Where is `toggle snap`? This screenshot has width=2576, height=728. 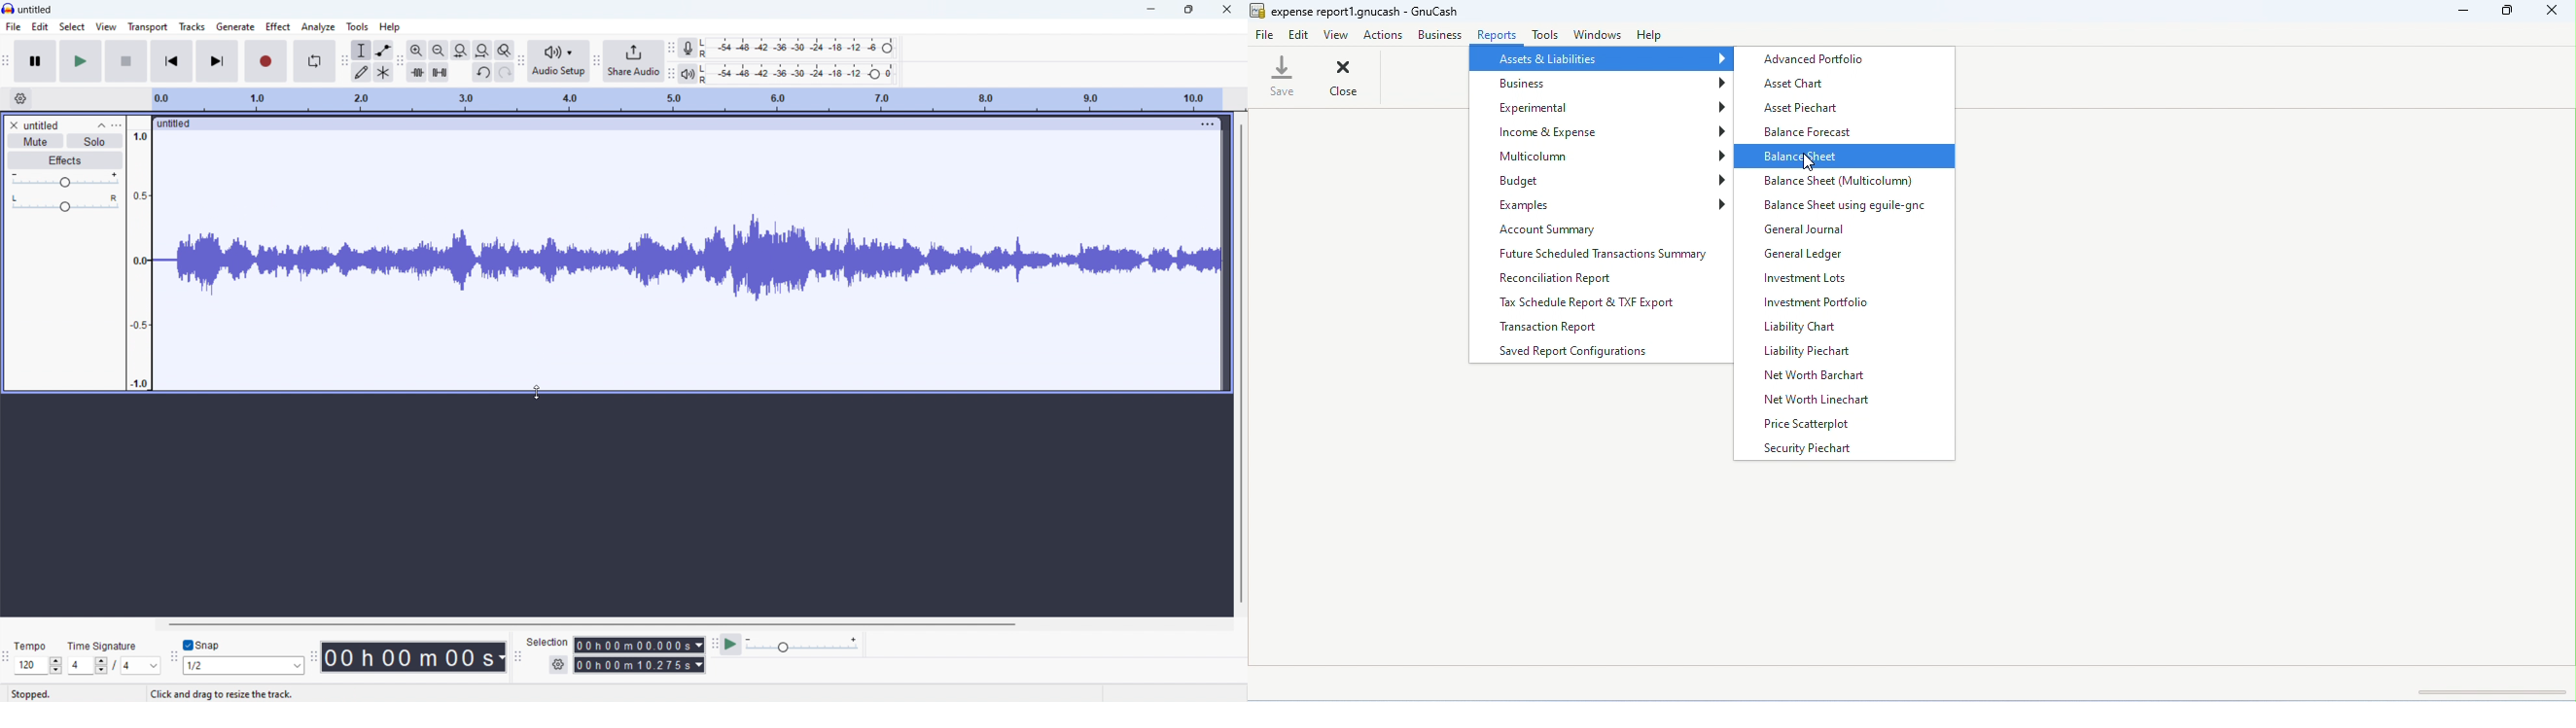 toggle snap is located at coordinates (202, 645).